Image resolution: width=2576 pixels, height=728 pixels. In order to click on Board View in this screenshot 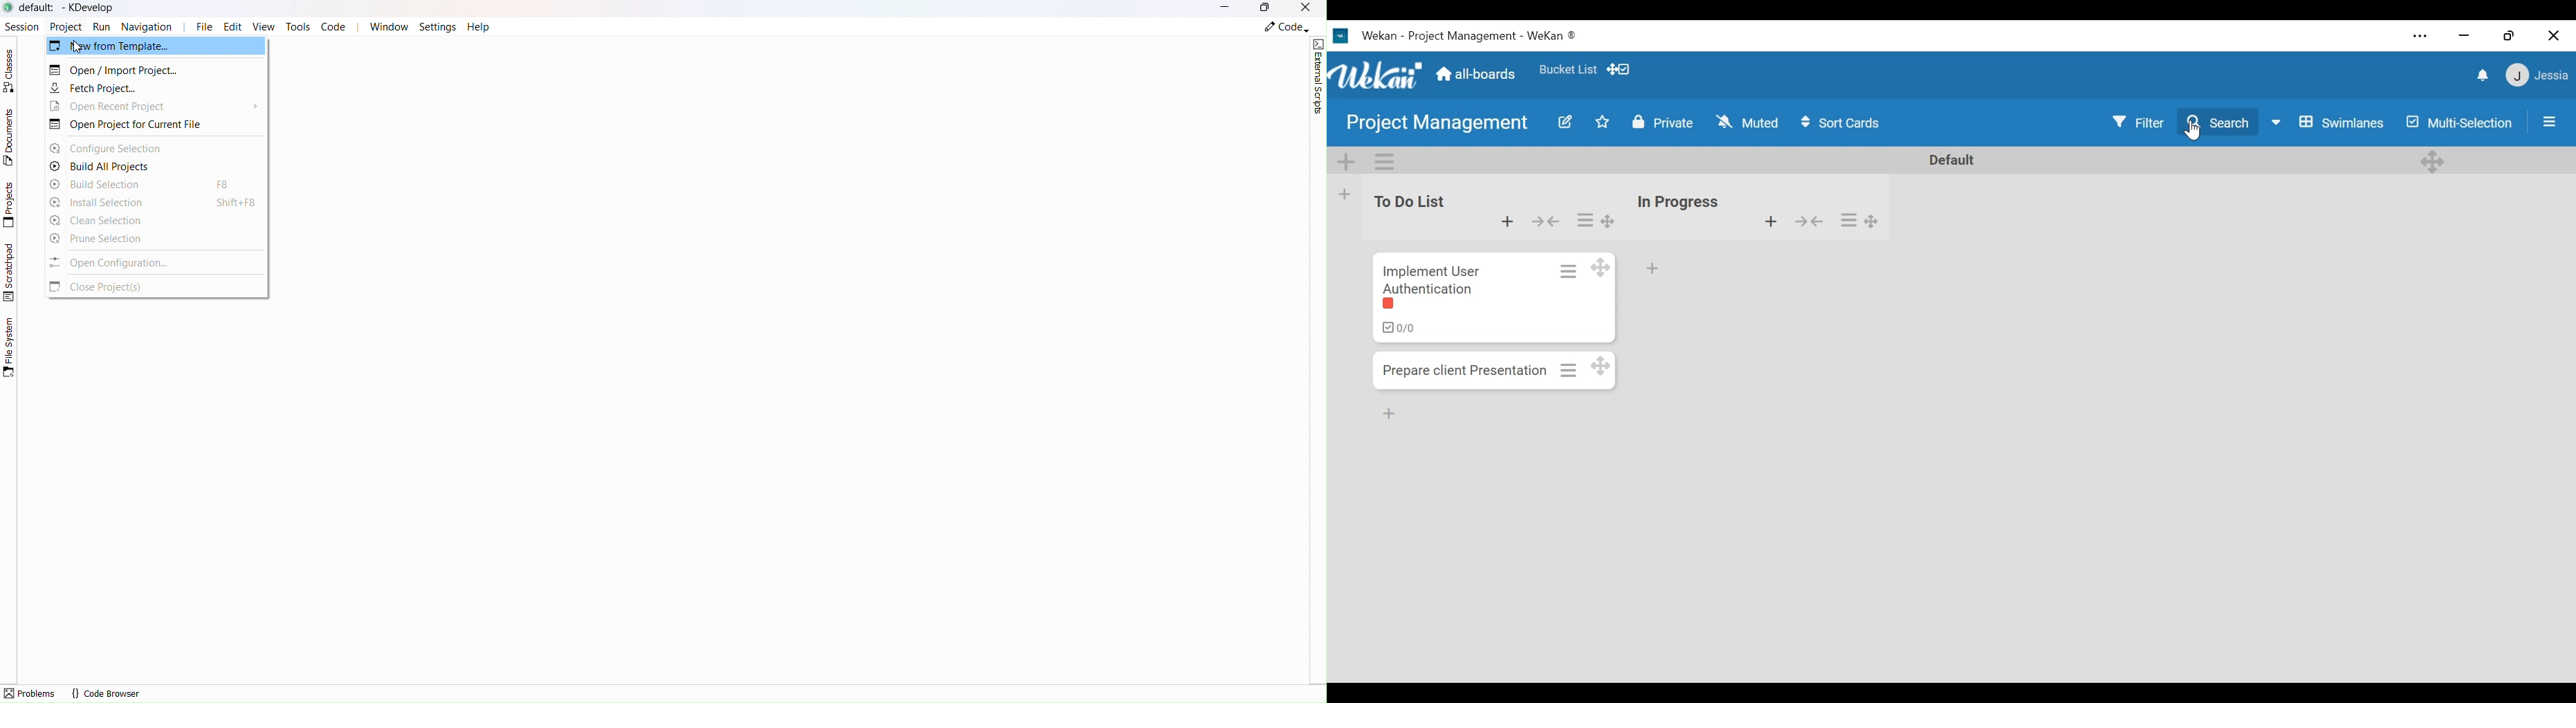, I will do `click(2325, 122)`.